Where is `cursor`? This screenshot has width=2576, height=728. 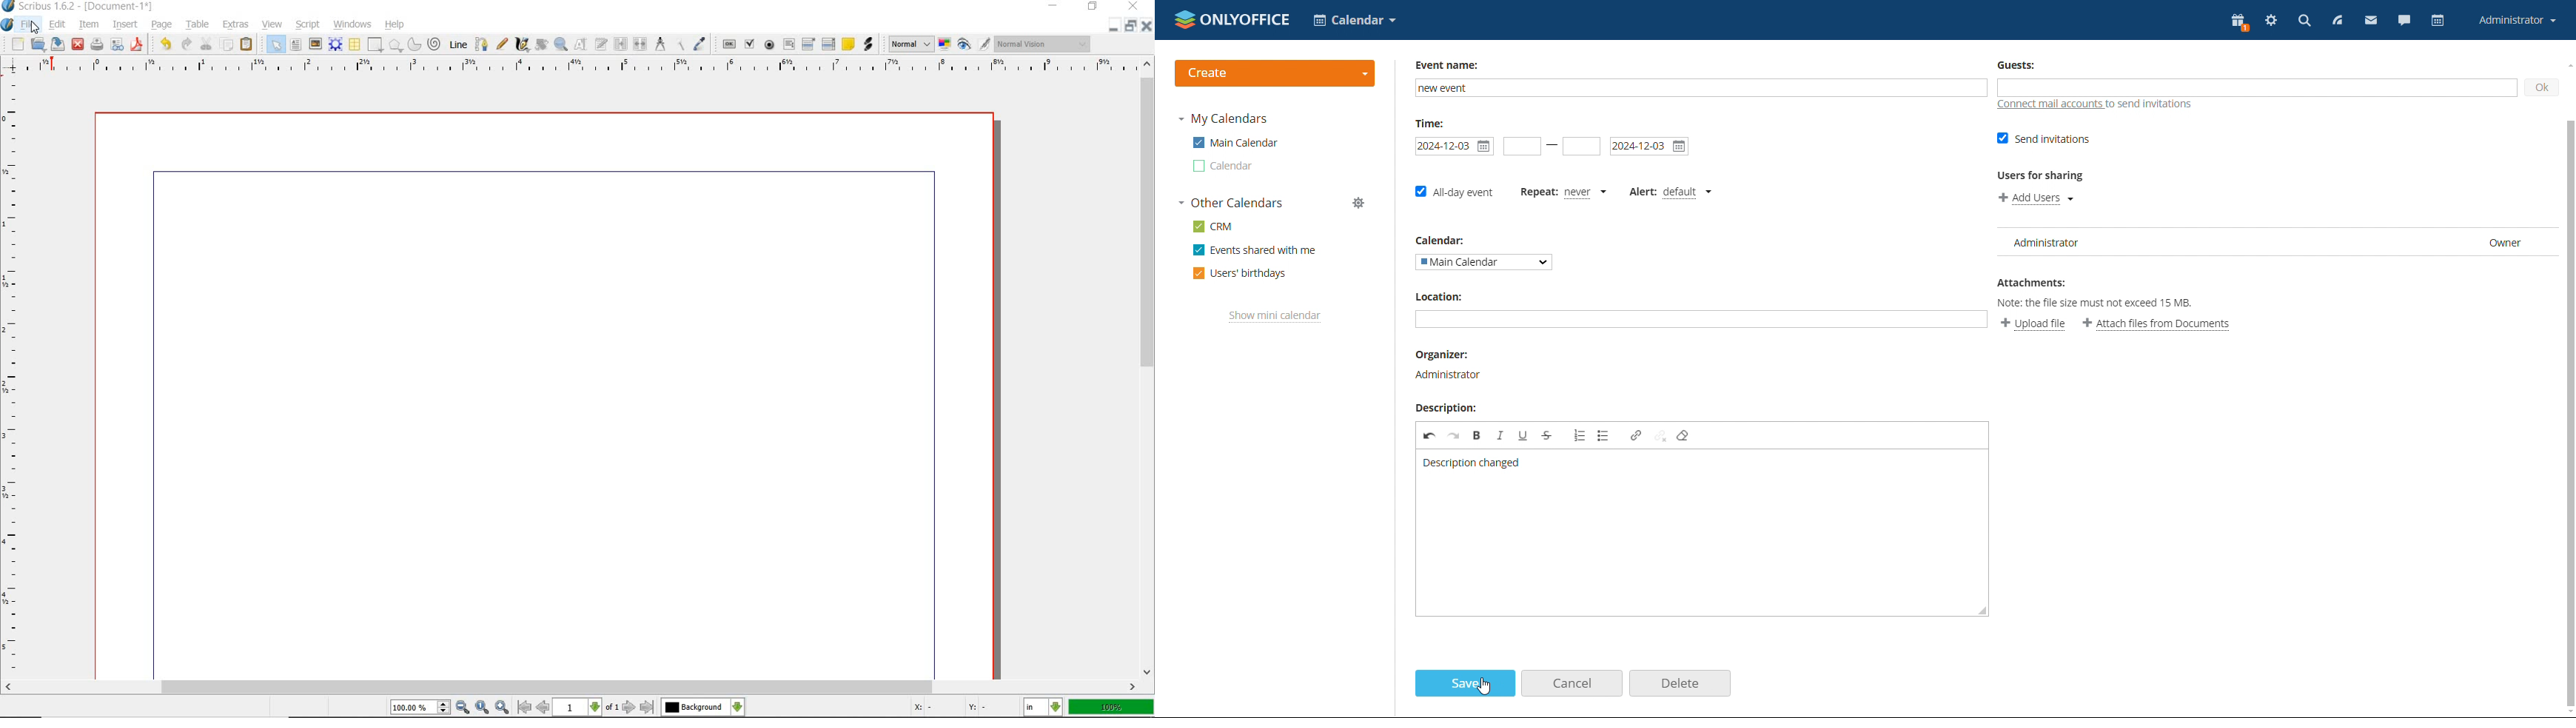 cursor is located at coordinates (36, 27).